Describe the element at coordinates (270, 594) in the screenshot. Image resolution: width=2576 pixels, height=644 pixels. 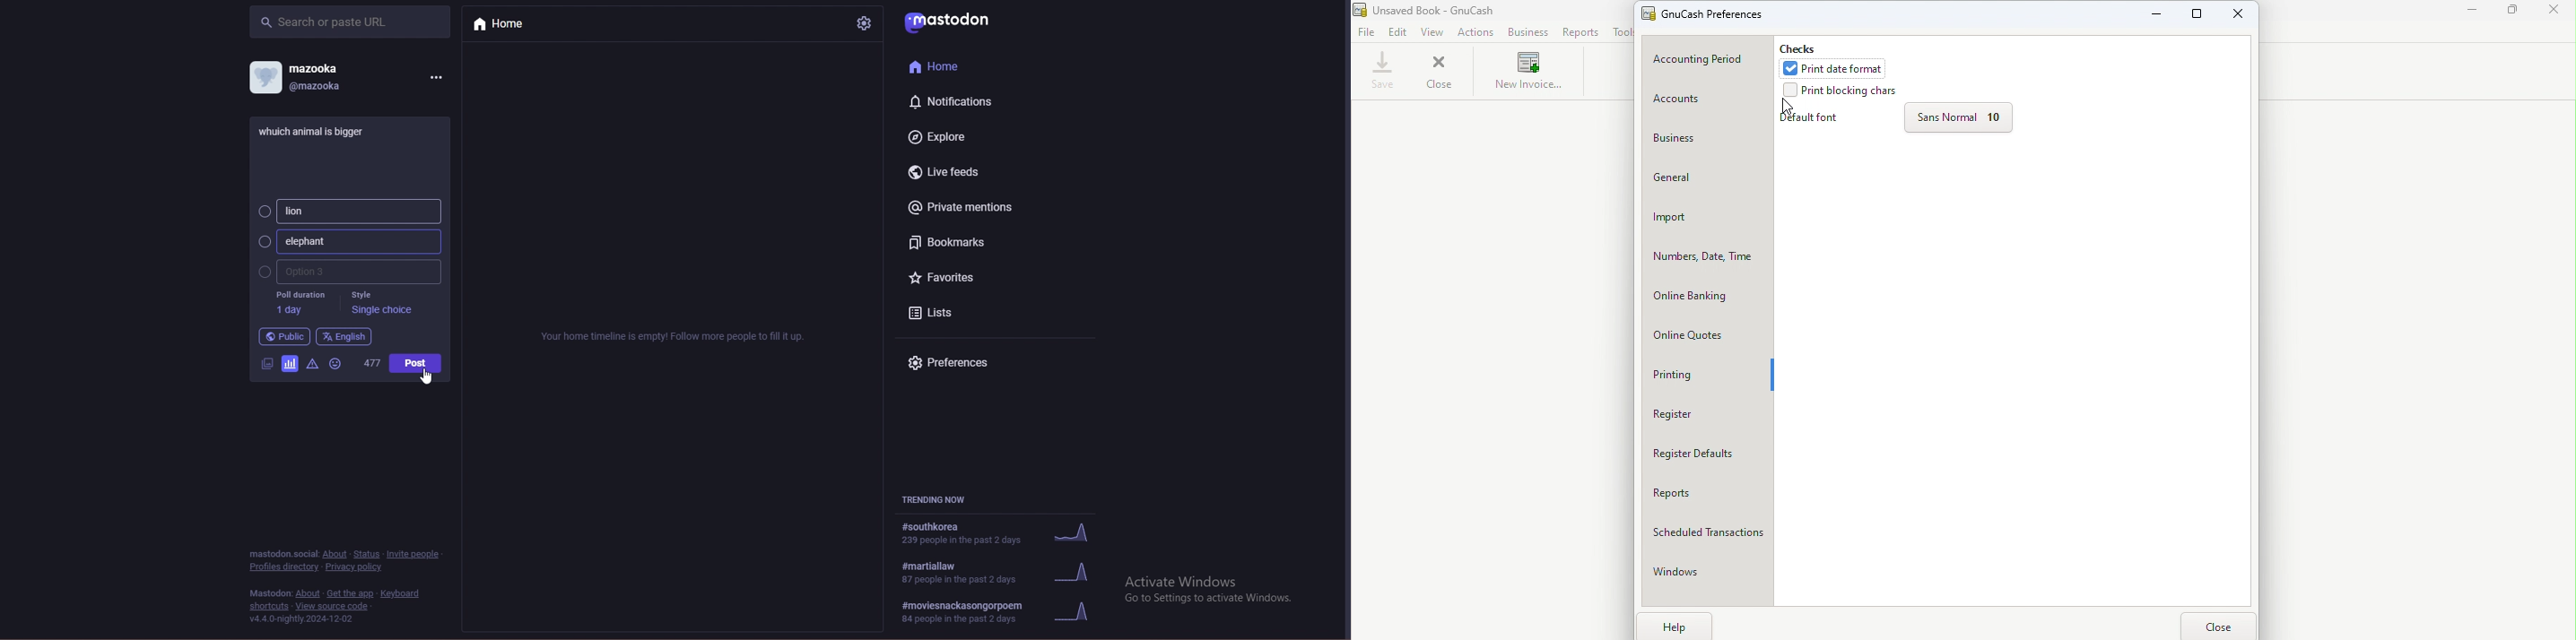
I see `mastodon` at that location.